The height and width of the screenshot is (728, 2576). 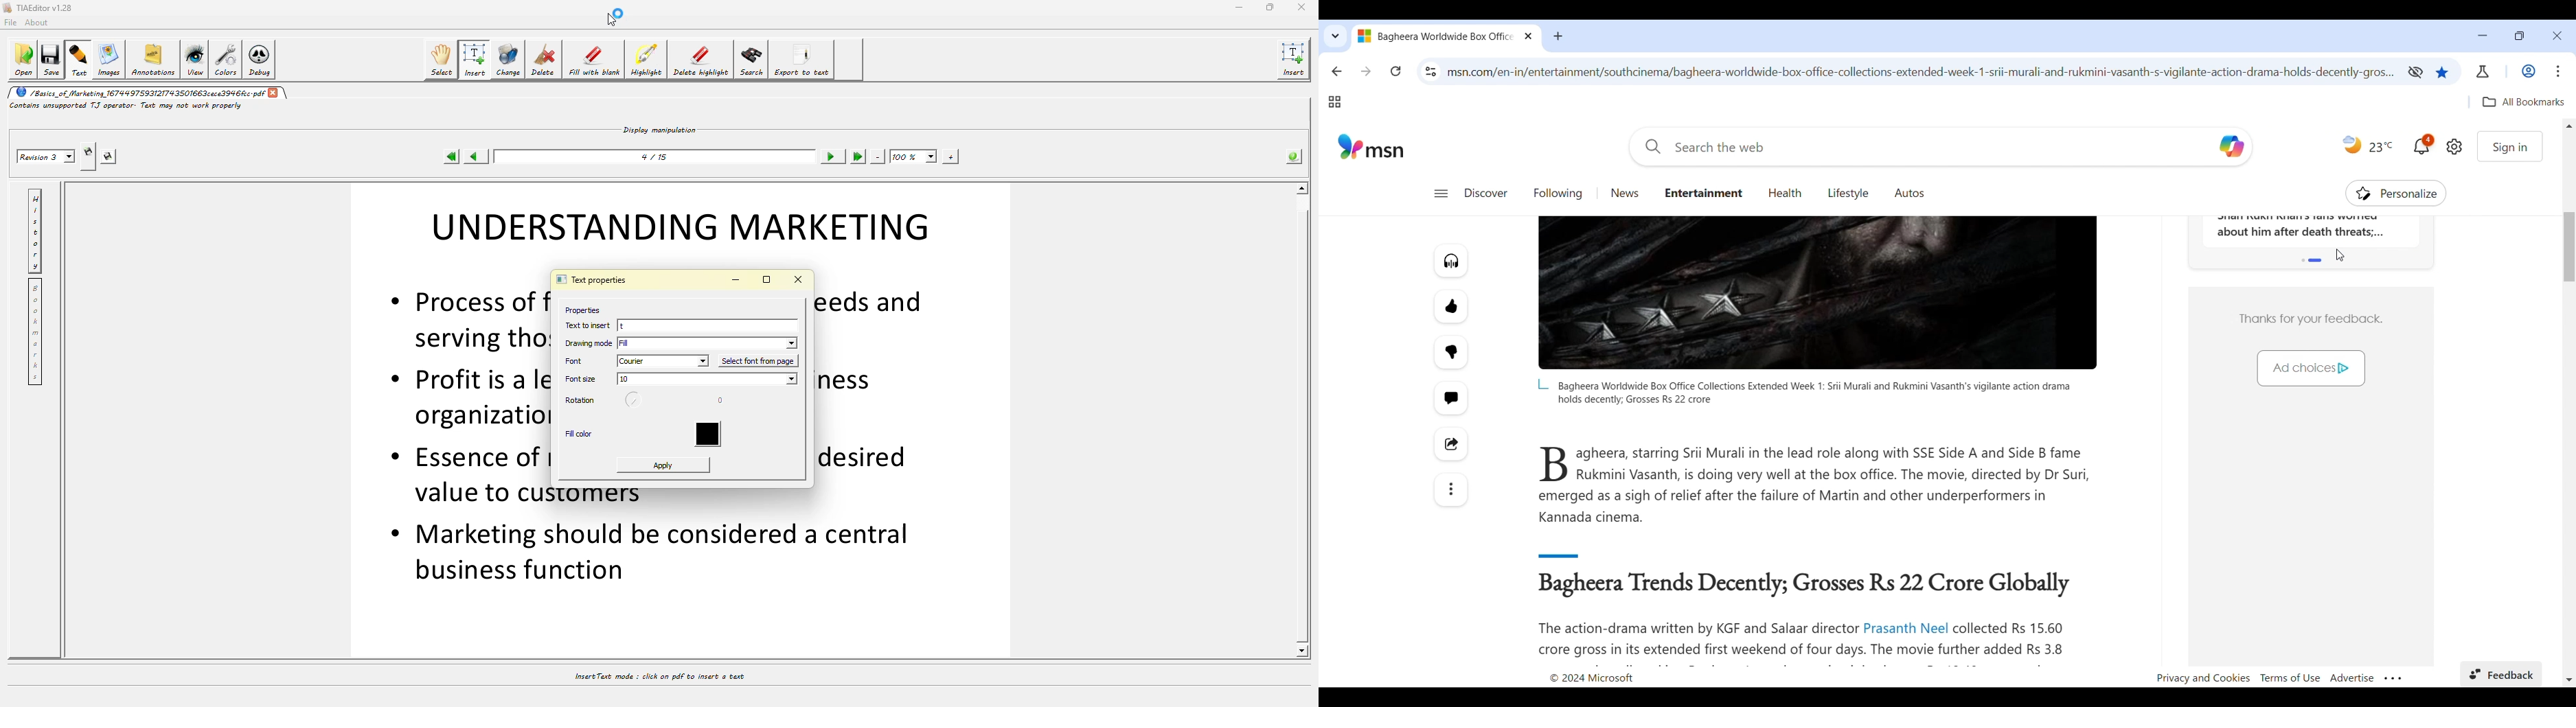 What do you see at coordinates (2305, 369) in the screenshot?
I see `Ad choices ` at bounding box center [2305, 369].